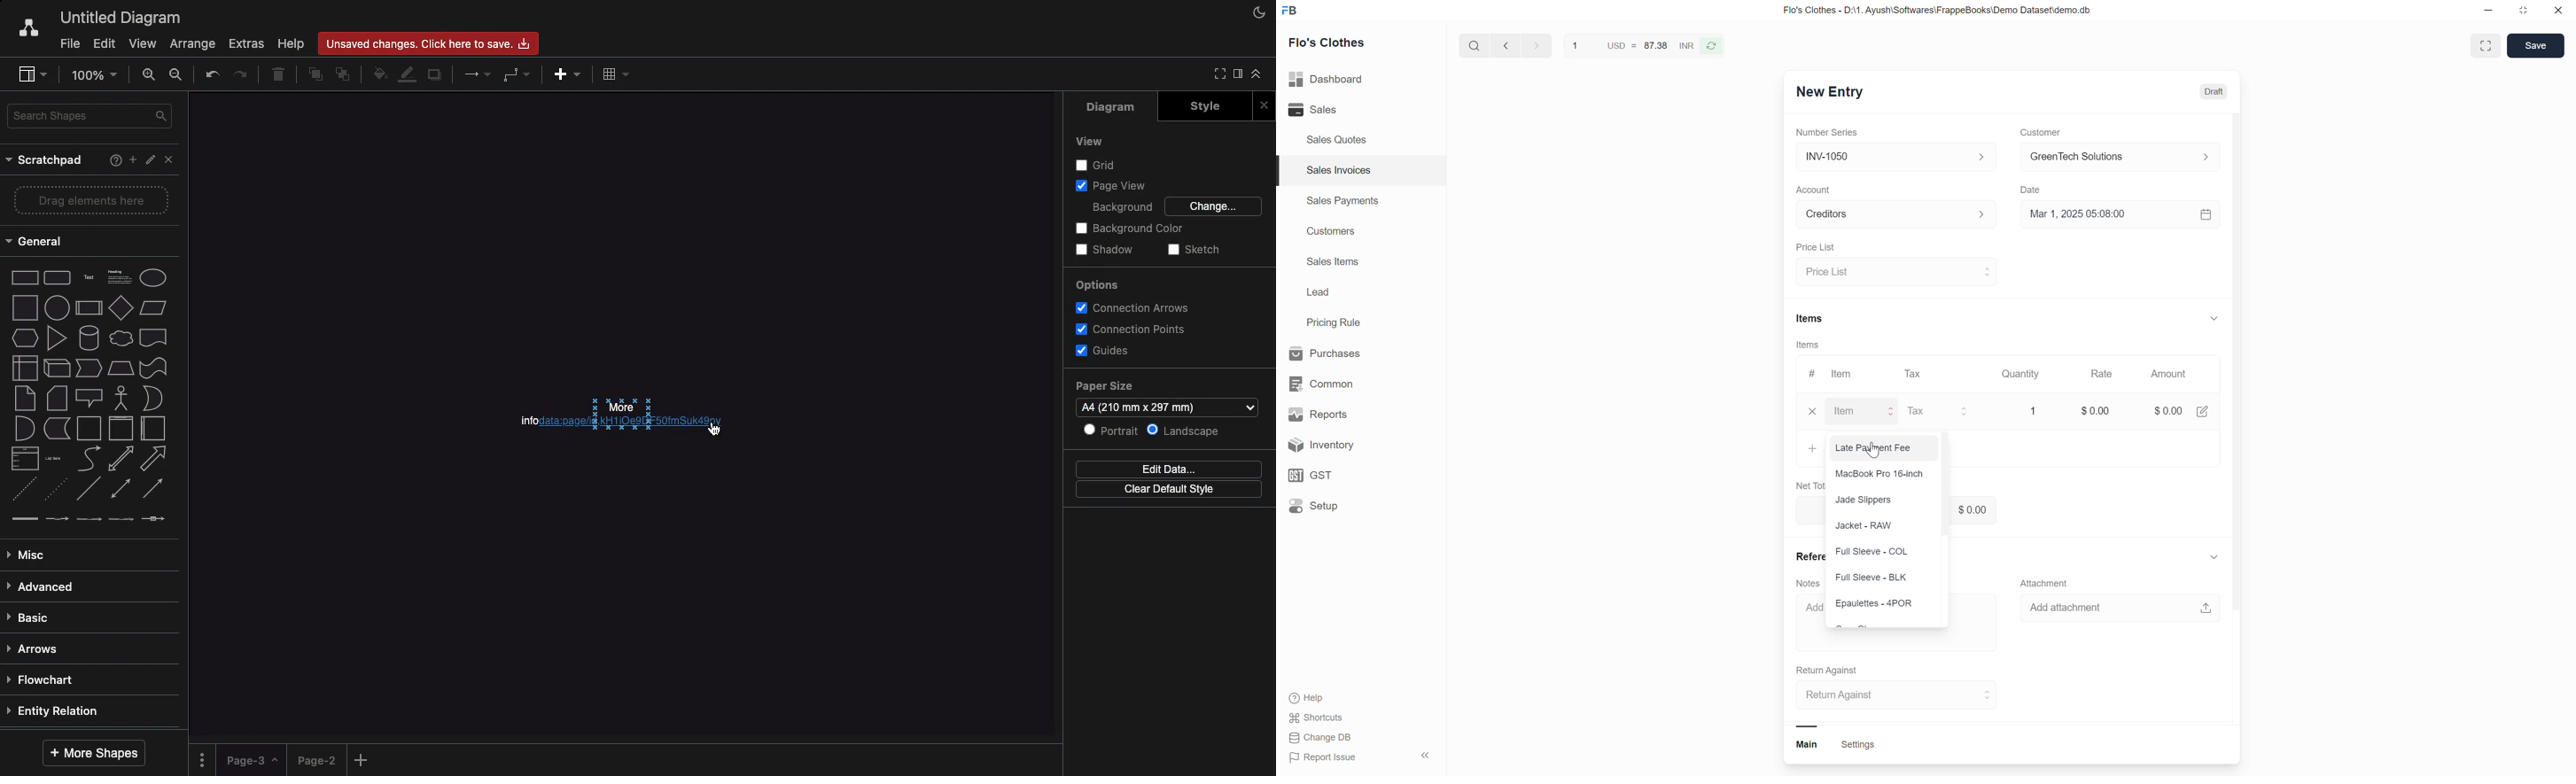  Describe the element at coordinates (2214, 92) in the screenshot. I see `Draft` at that location.